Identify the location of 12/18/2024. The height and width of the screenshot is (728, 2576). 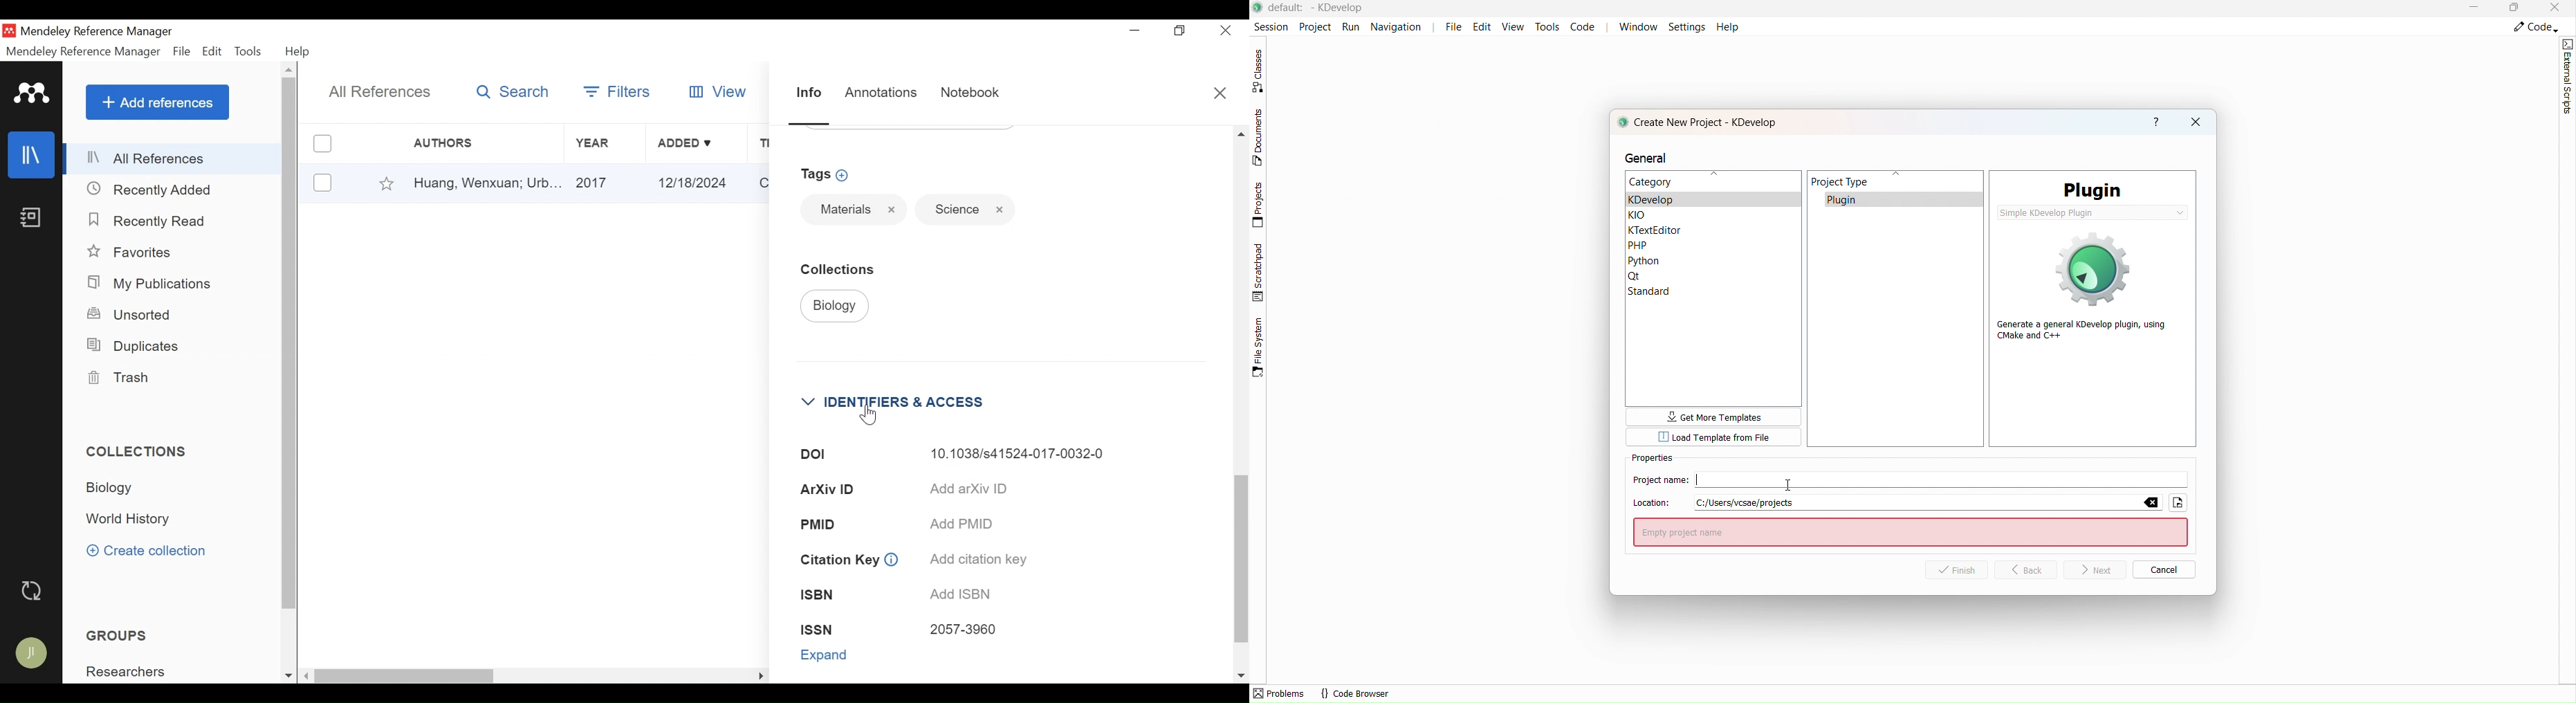
(696, 182).